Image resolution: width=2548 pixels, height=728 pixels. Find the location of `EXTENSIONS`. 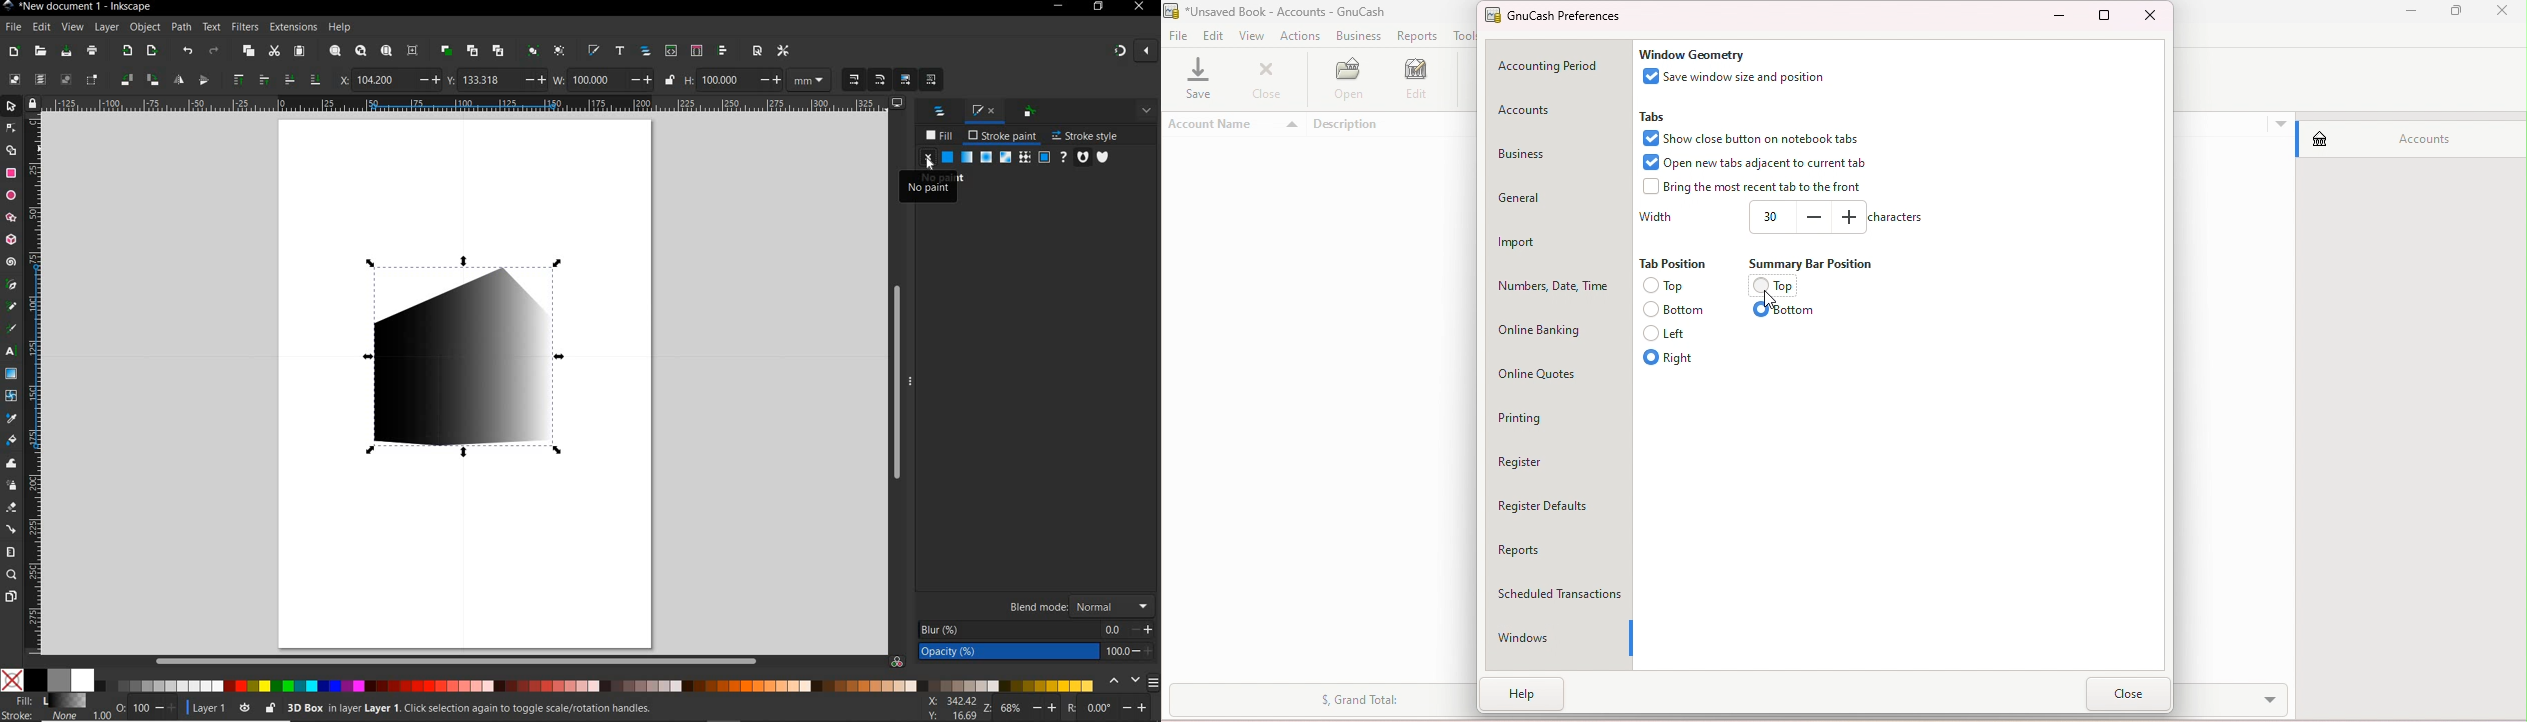

EXTENSIONS is located at coordinates (292, 28).